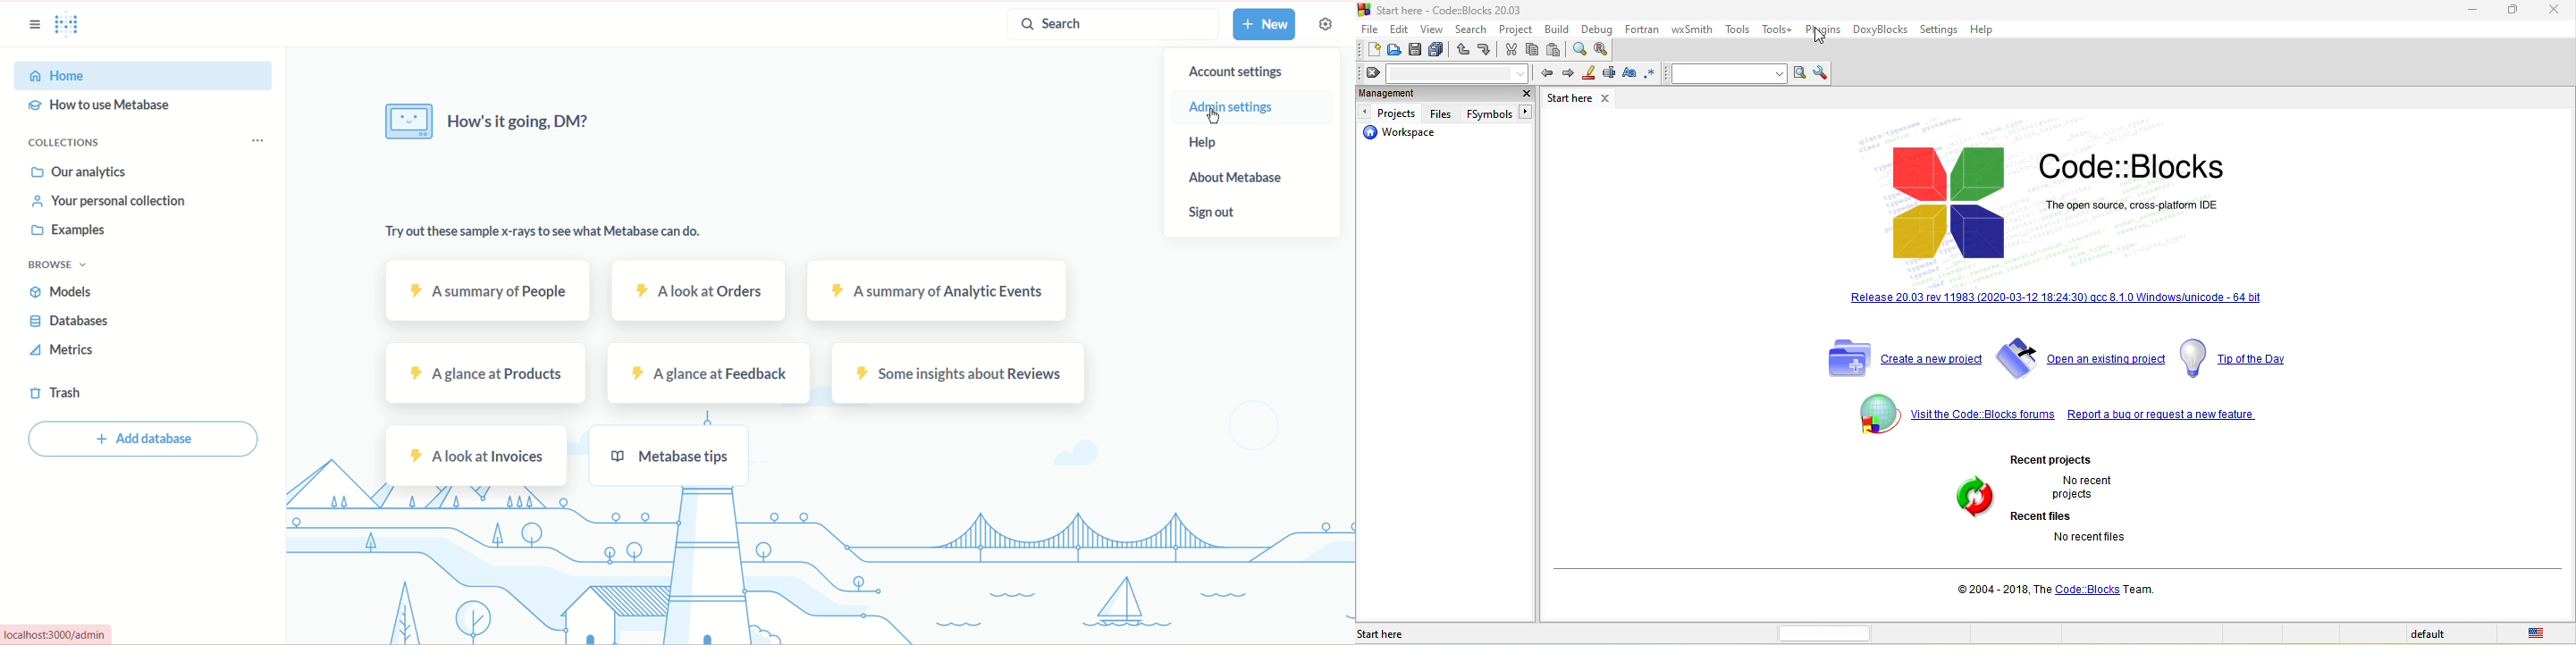 This screenshot has height=672, width=2576. I want to click on save, so click(1415, 51).